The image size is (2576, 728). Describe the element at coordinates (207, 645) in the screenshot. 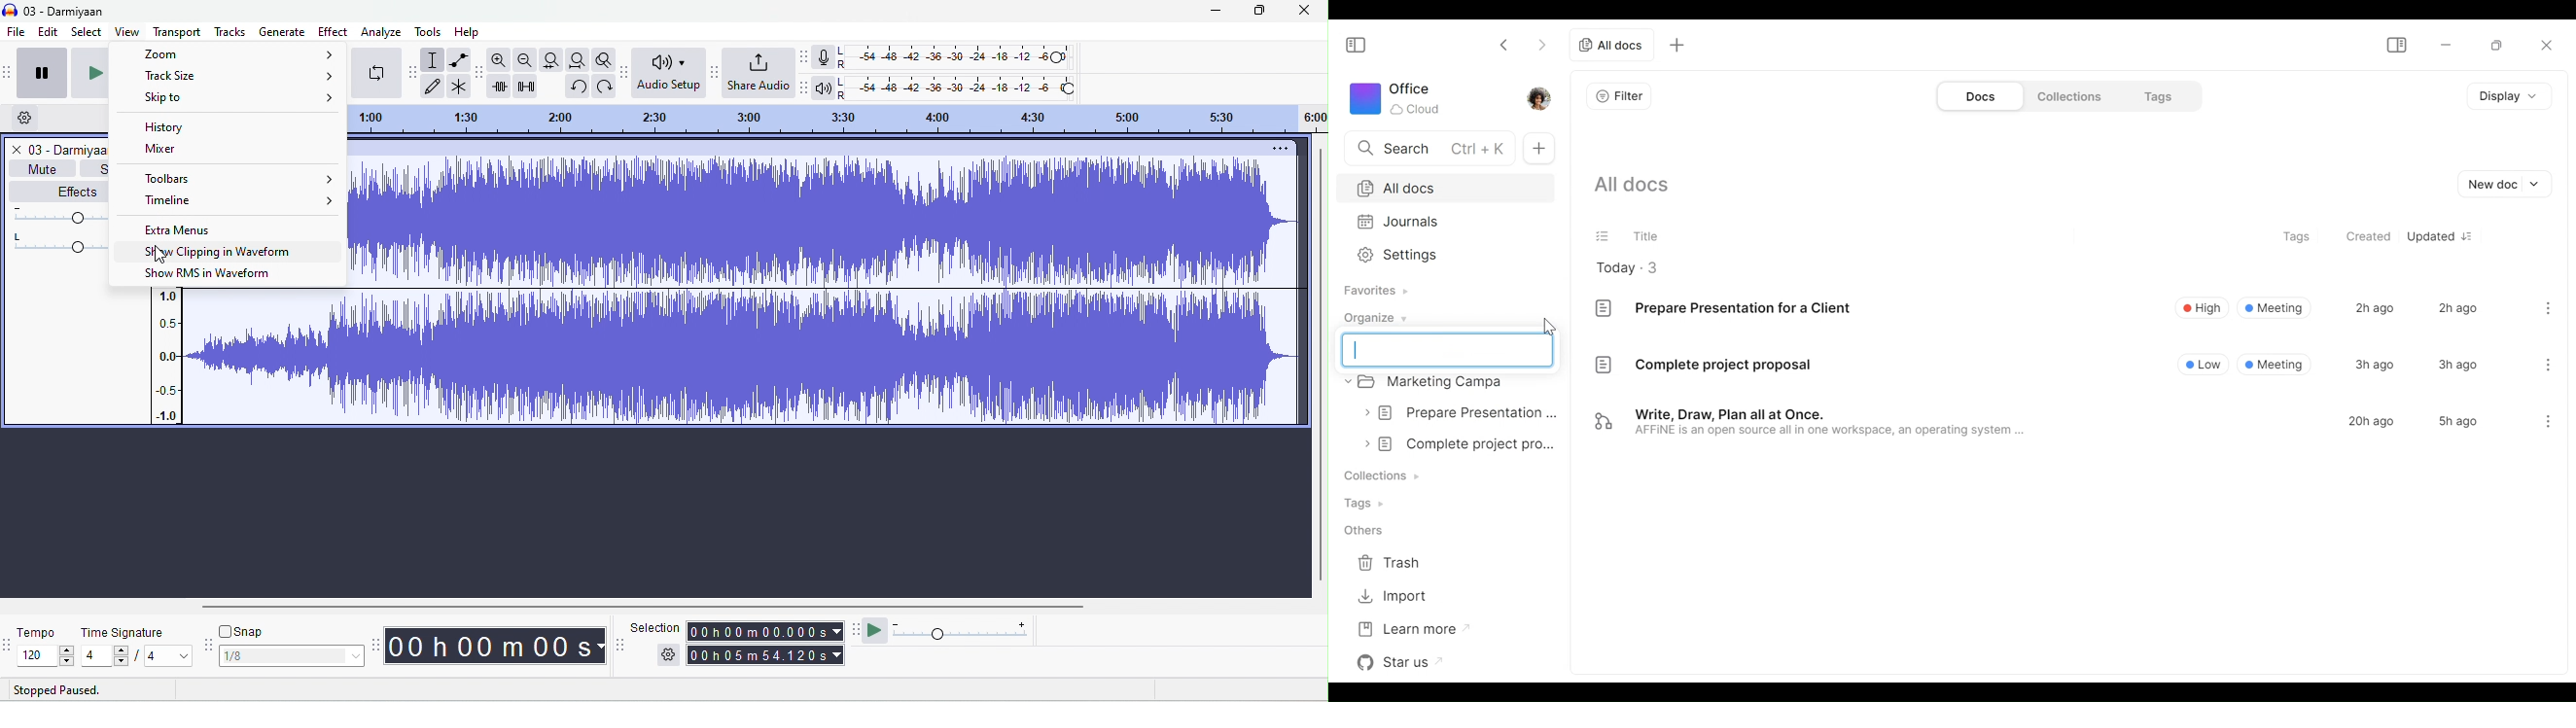

I see `snap toolbar` at that location.